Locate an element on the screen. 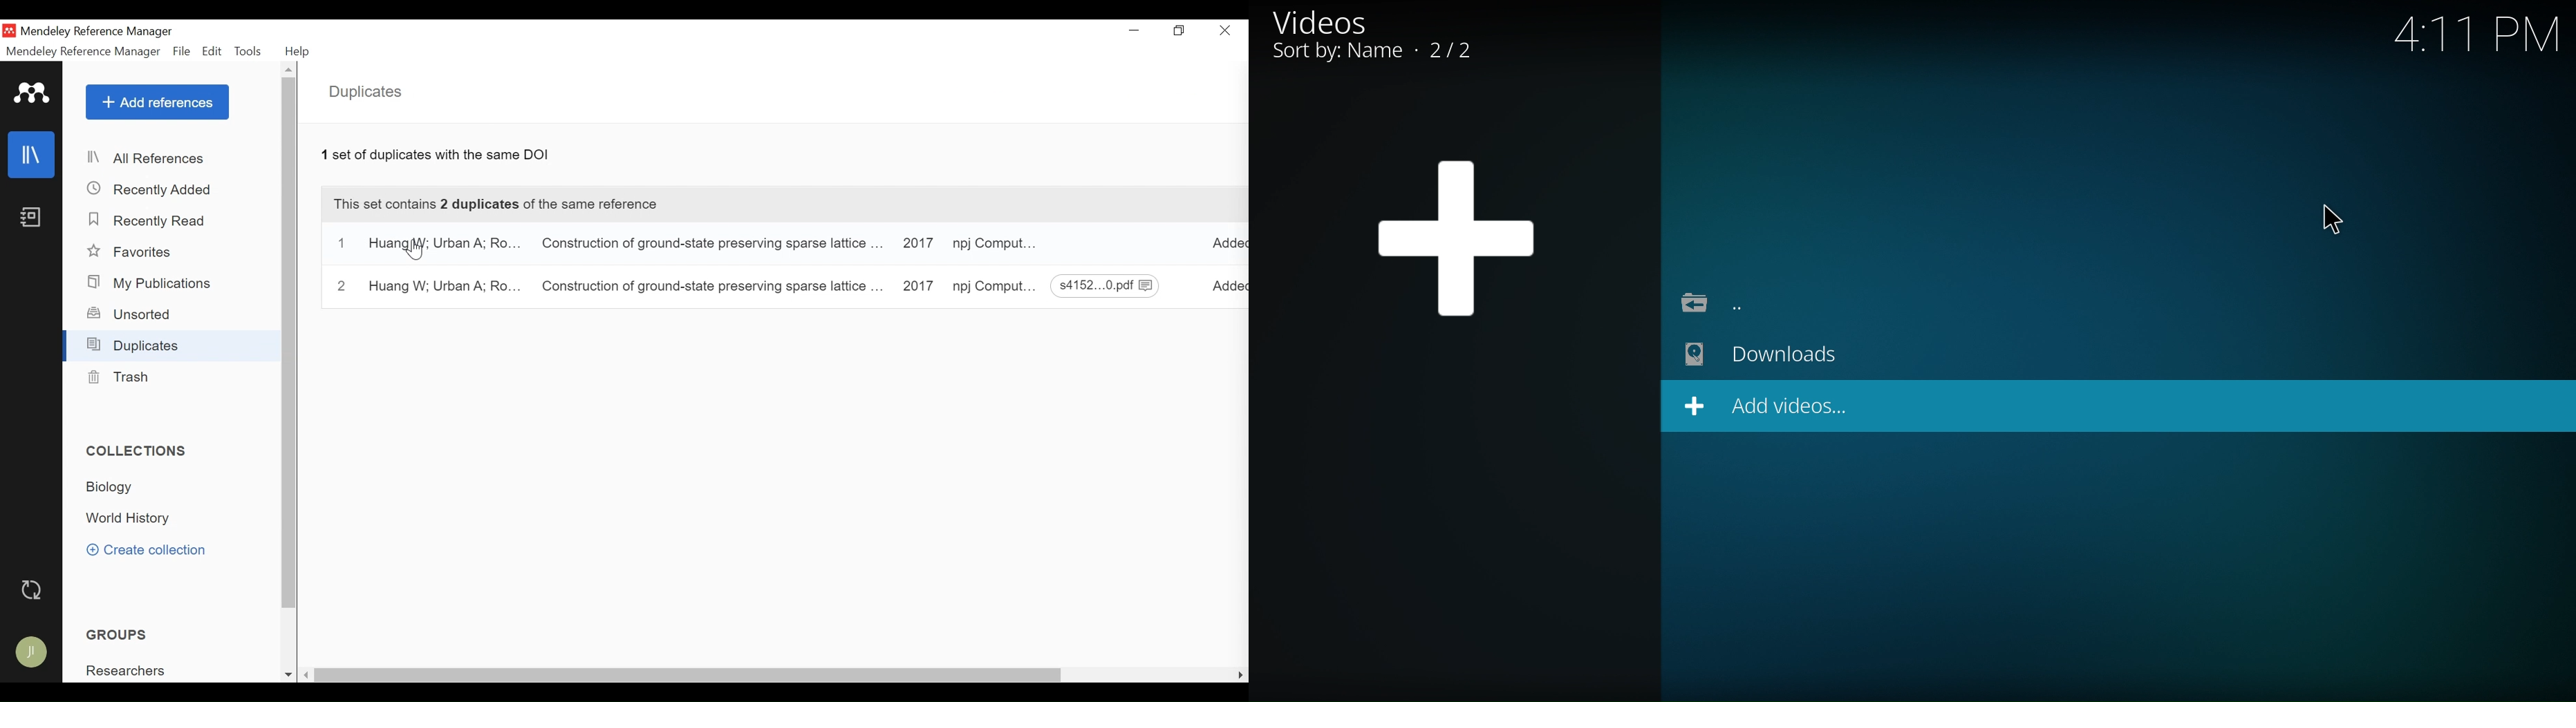 The width and height of the screenshot is (2576, 728). Year is located at coordinates (916, 287).